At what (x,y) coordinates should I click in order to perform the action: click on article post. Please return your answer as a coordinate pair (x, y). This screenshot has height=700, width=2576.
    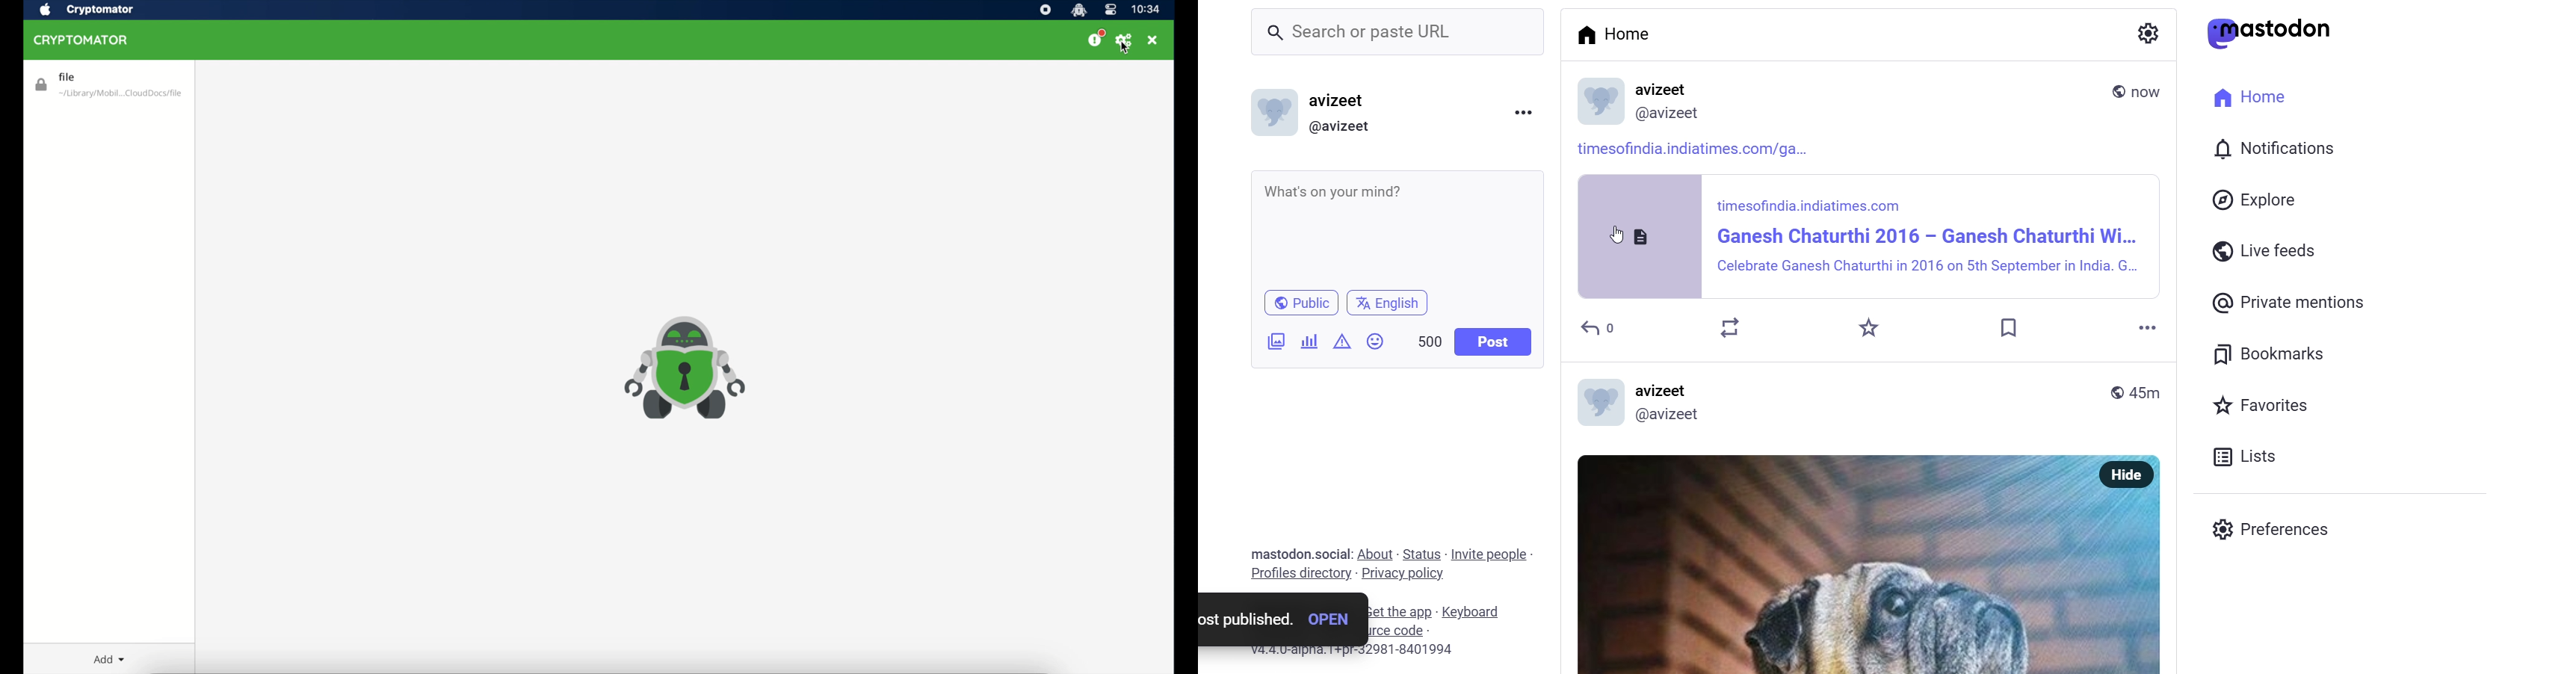
    Looking at the image, I should click on (1876, 237).